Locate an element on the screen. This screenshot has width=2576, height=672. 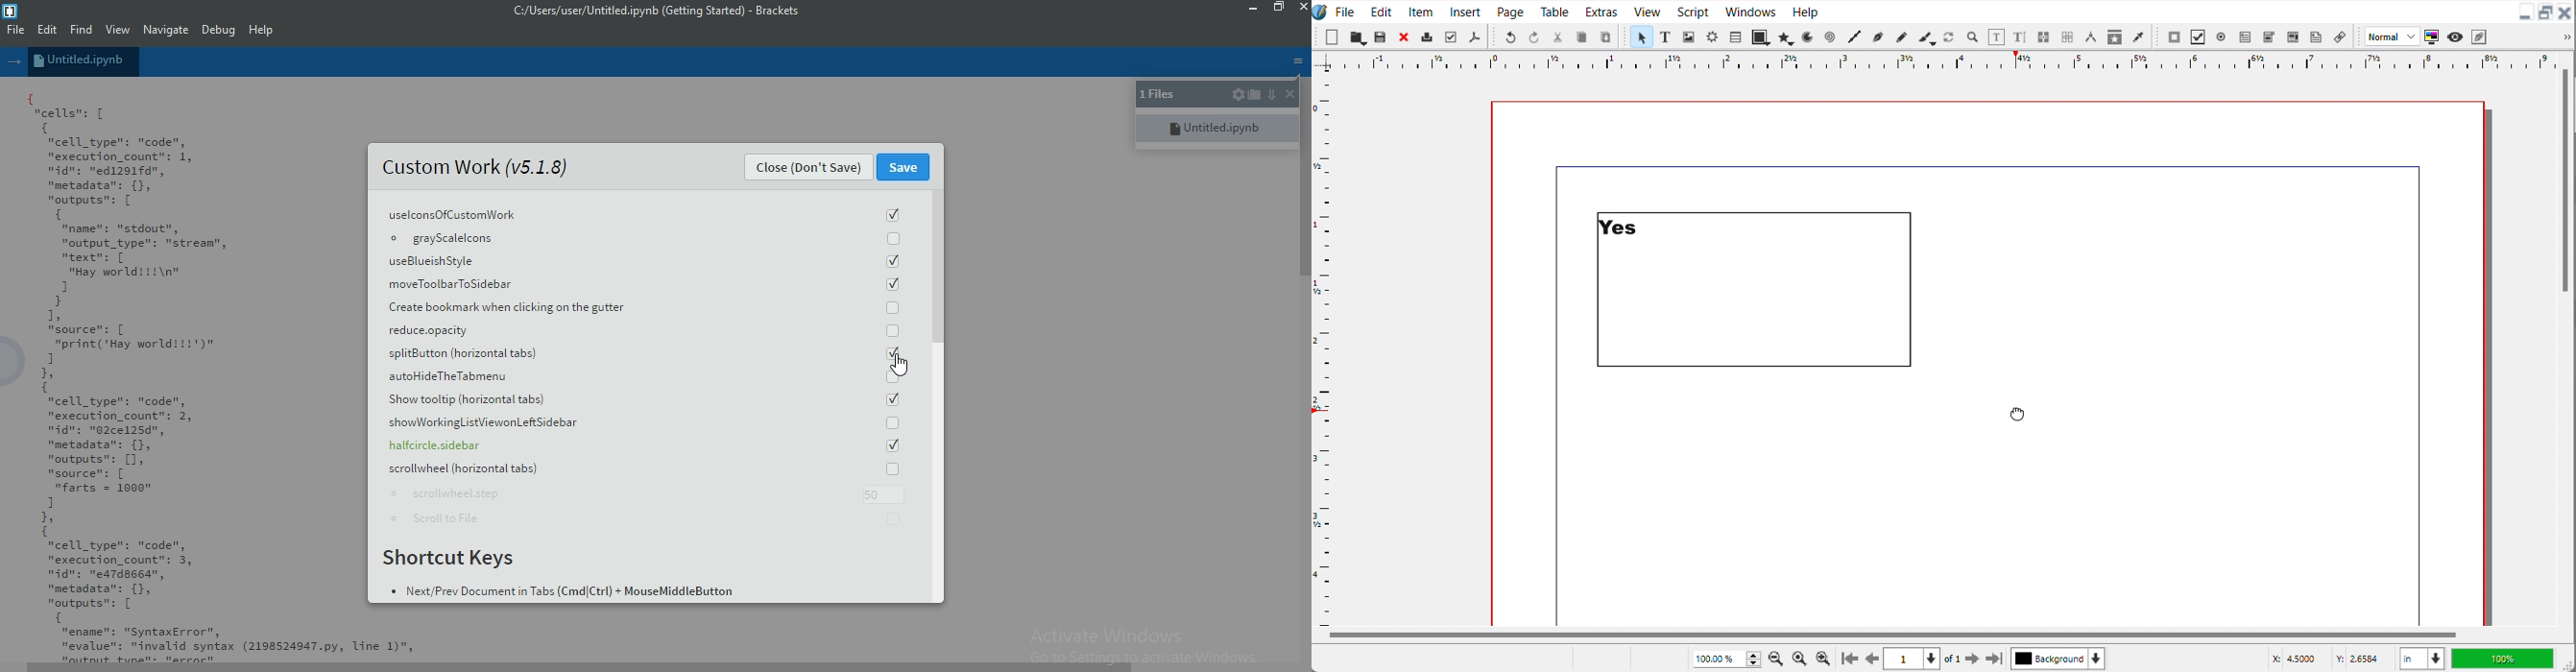
Image preview quality is located at coordinates (2393, 36).